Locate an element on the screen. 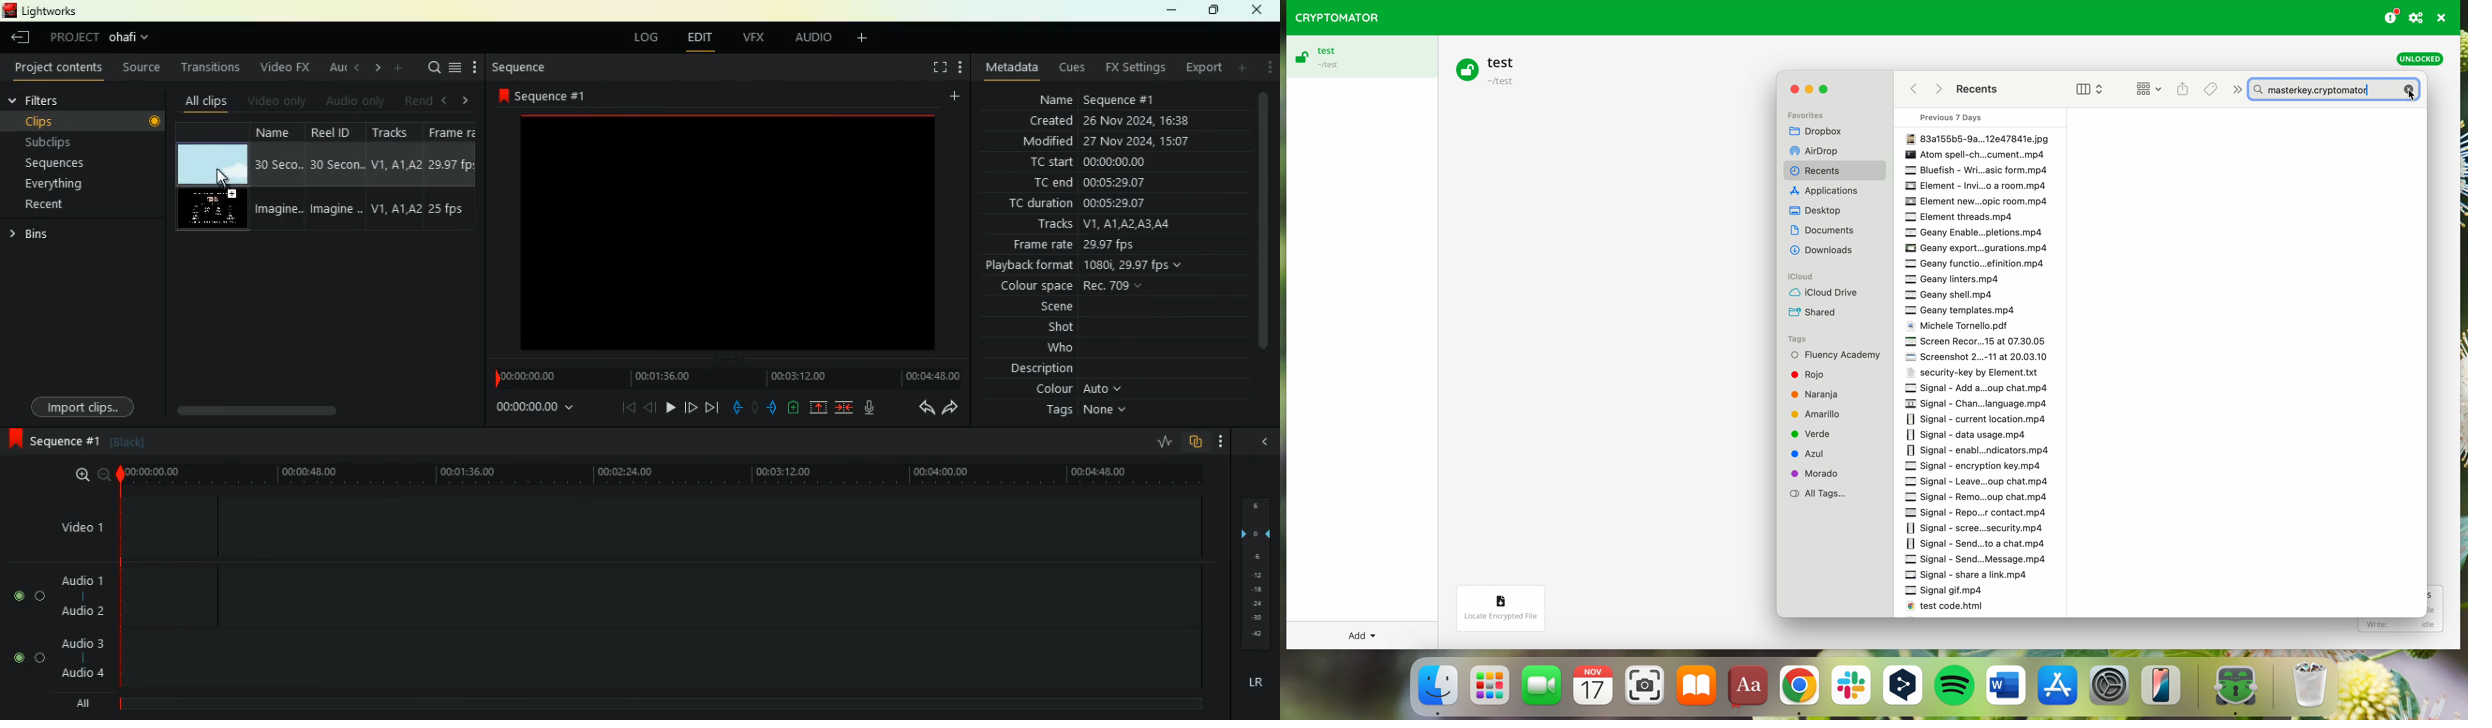  more is located at coordinates (476, 67).